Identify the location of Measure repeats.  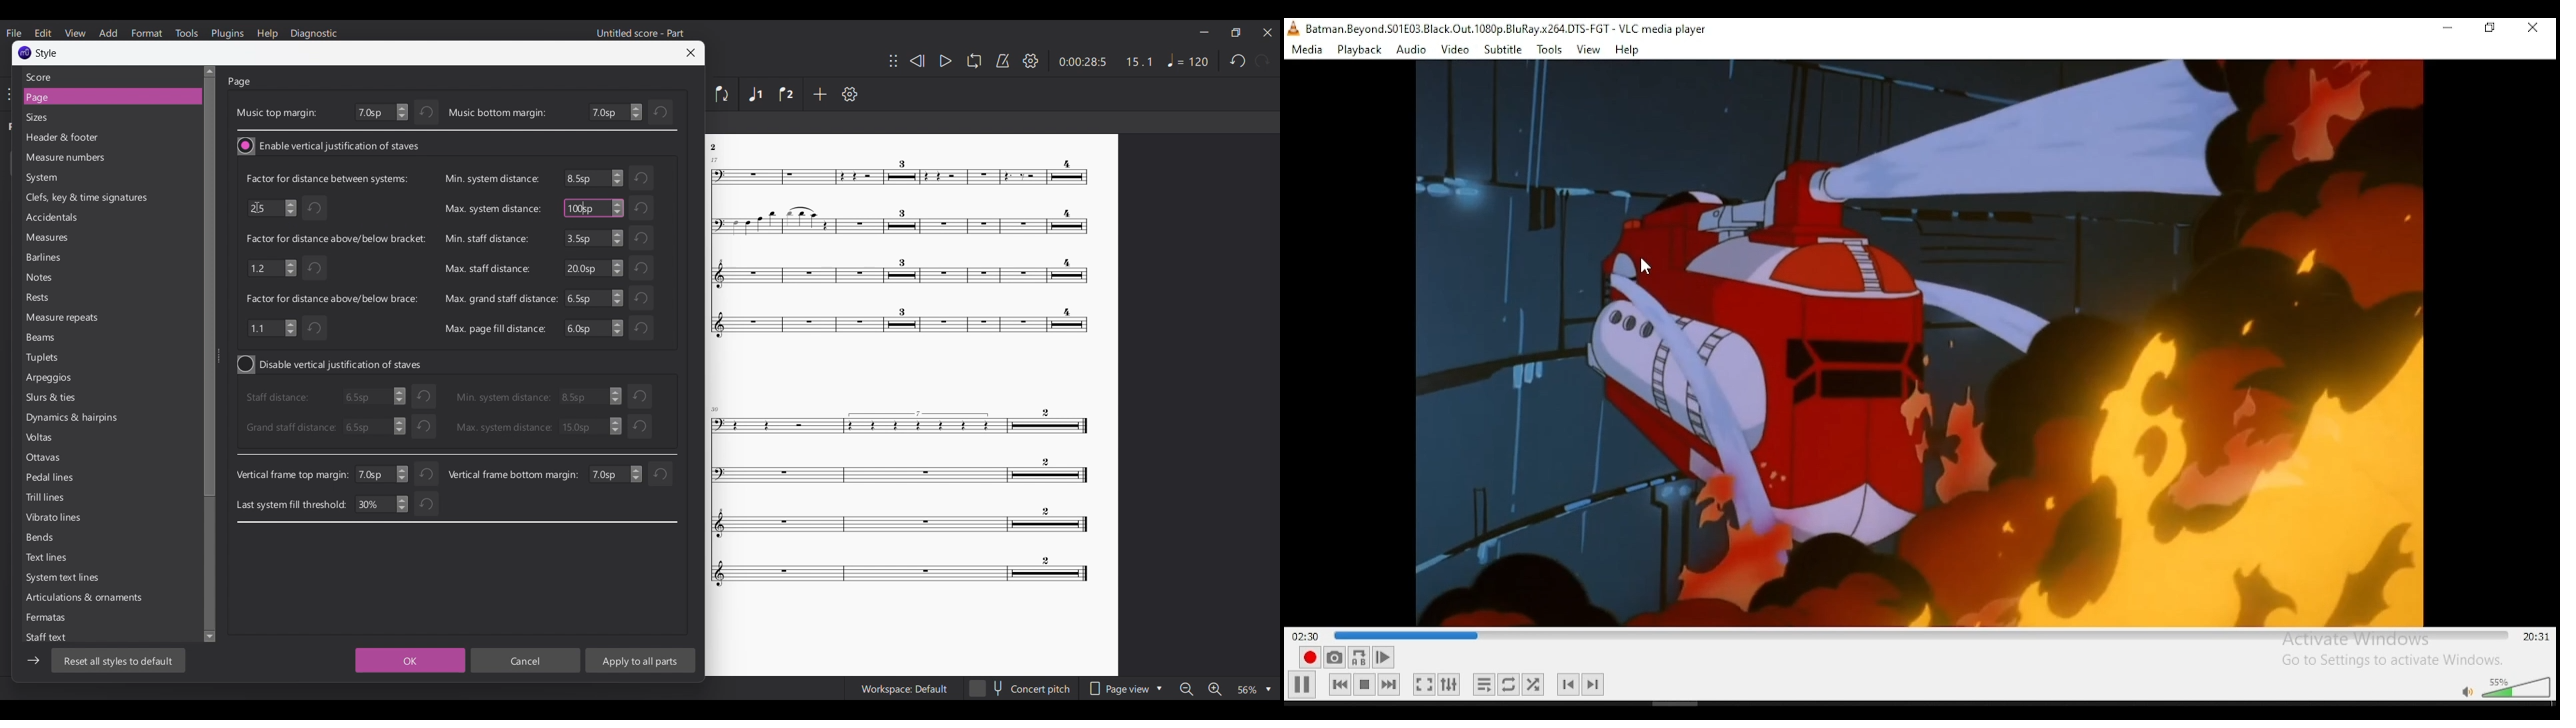
(65, 317).